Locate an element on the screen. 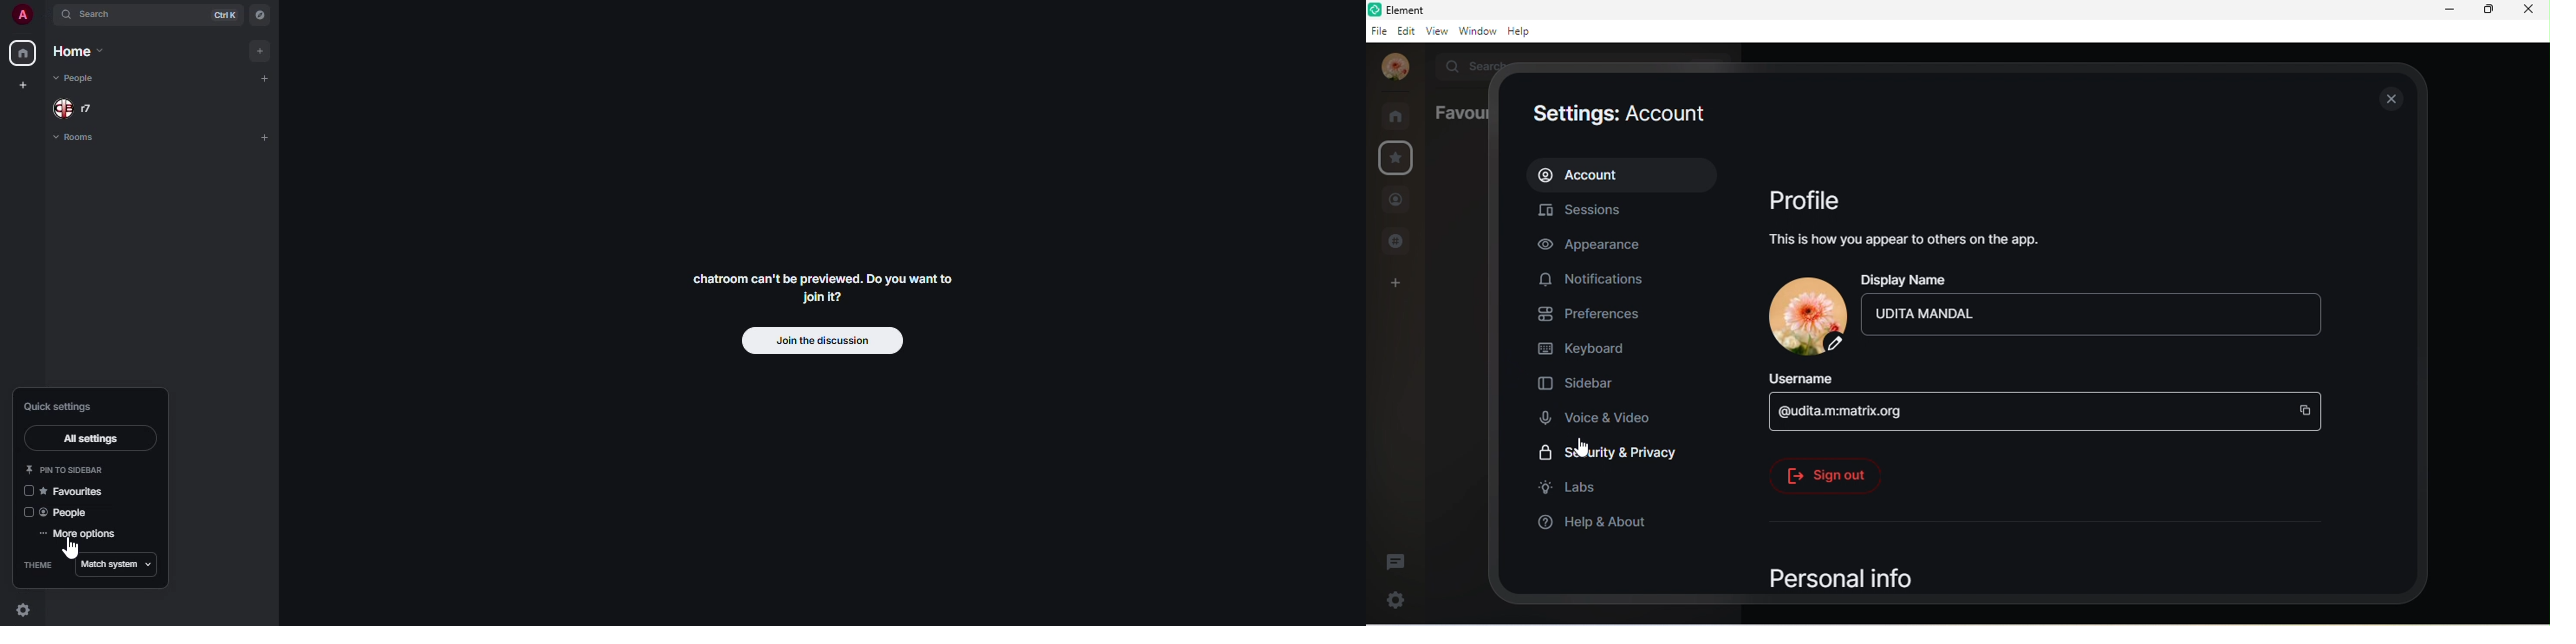  home is located at coordinates (23, 51).